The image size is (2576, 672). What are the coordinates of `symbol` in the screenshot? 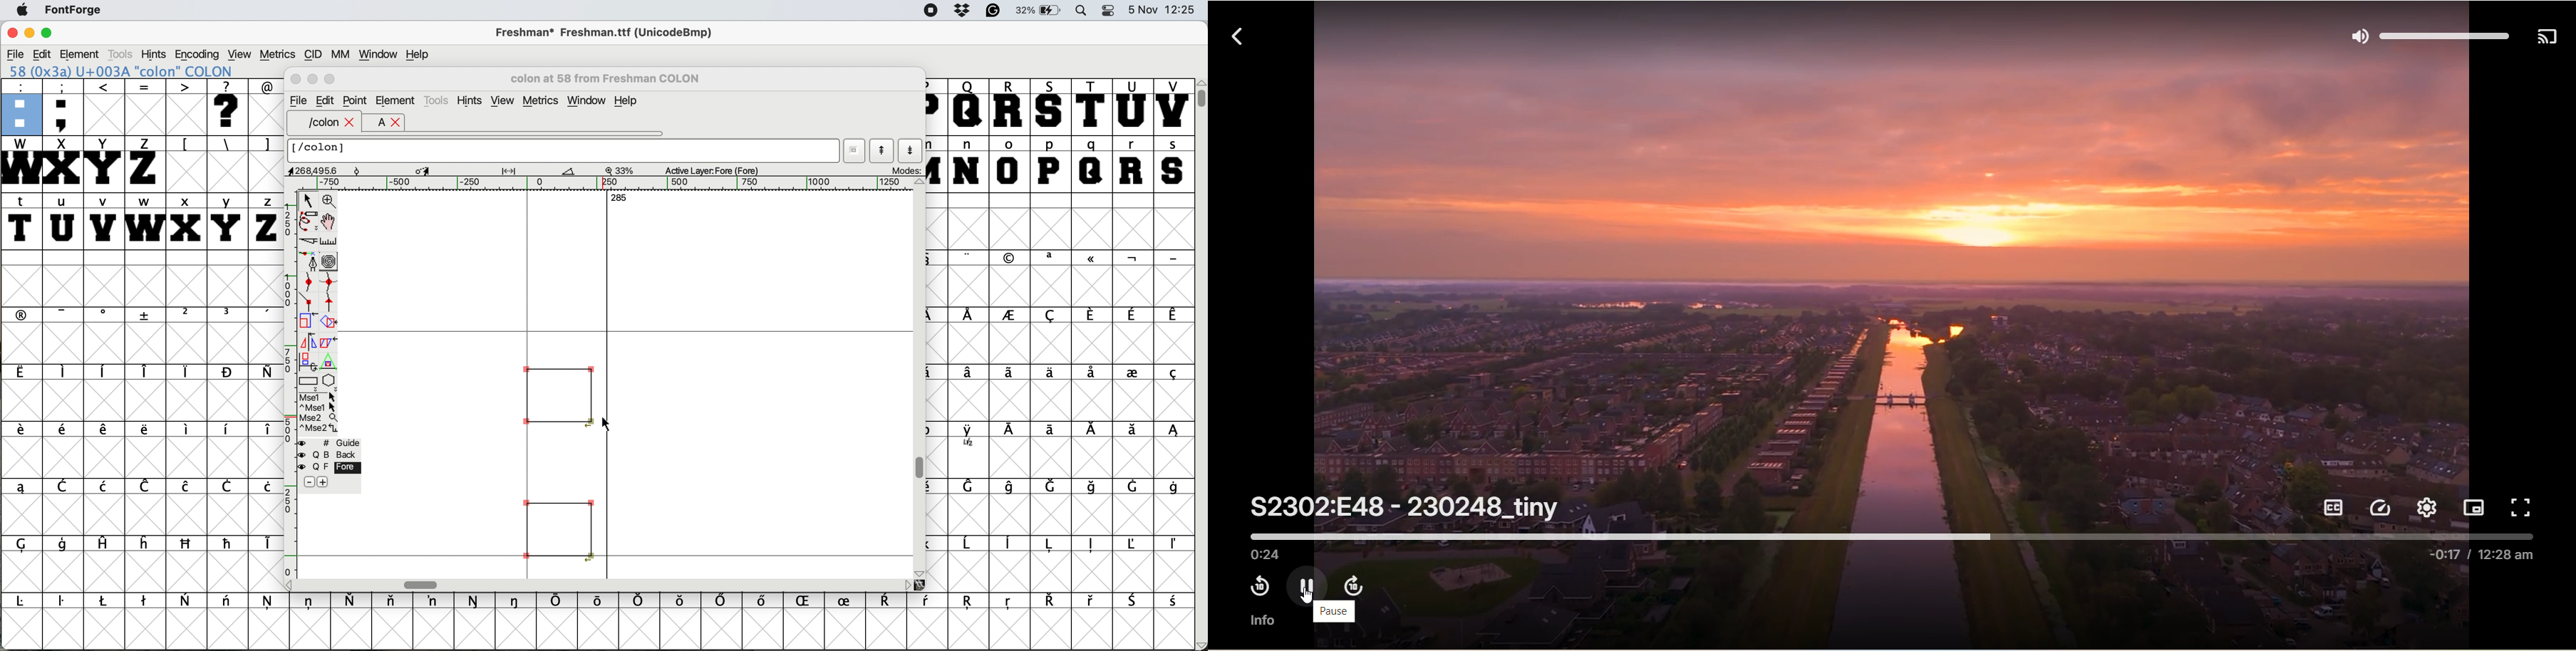 It's located at (970, 315).